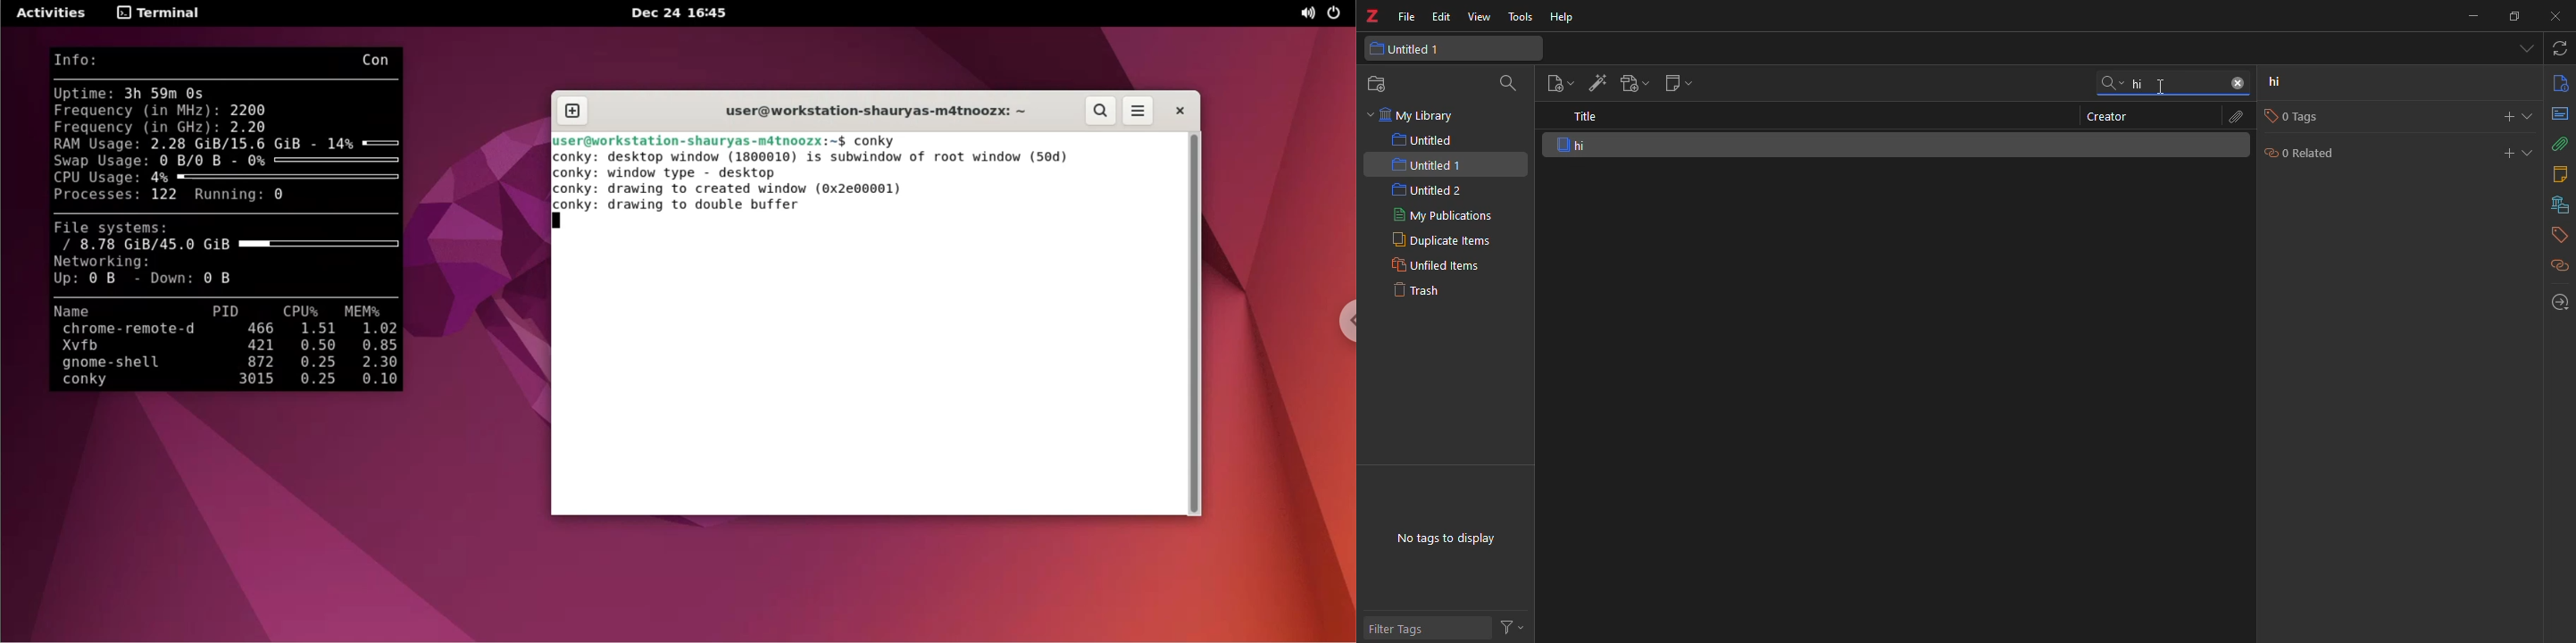  Describe the element at coordinates (2557, 48) in the screenshot. I see `sync` at that location.